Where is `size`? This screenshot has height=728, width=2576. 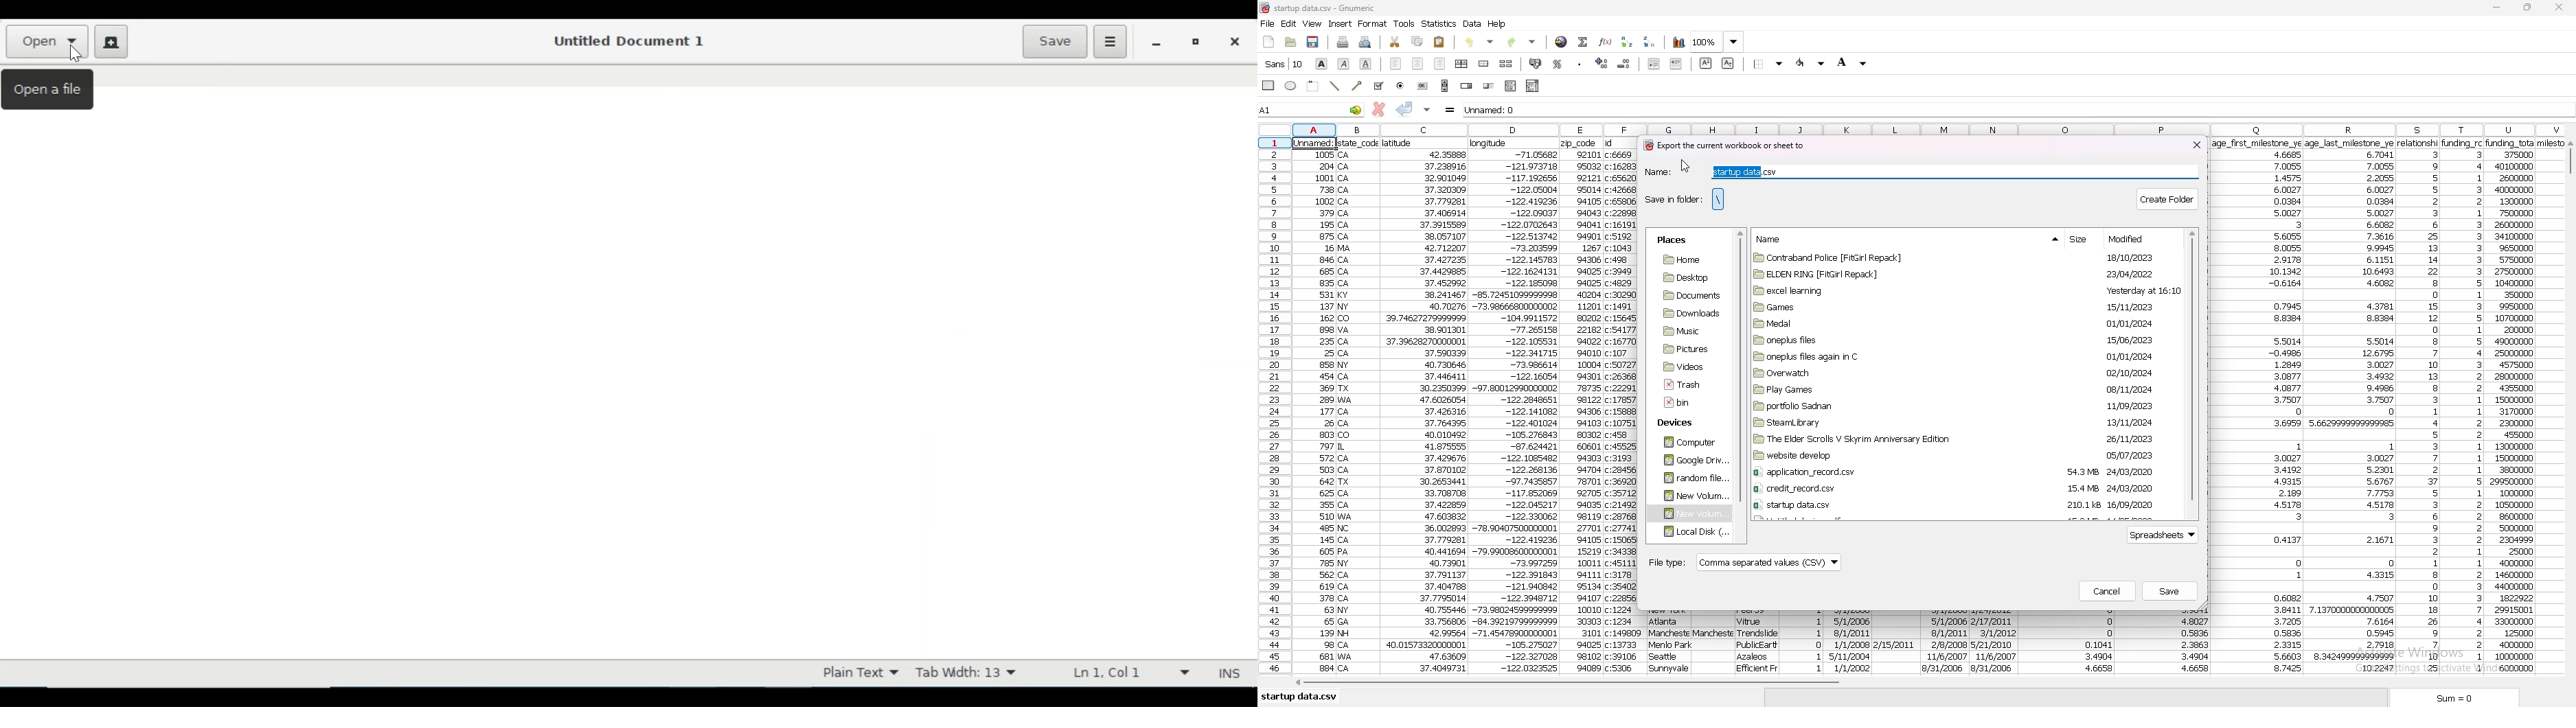 size is located at coordinates (2081, 240).